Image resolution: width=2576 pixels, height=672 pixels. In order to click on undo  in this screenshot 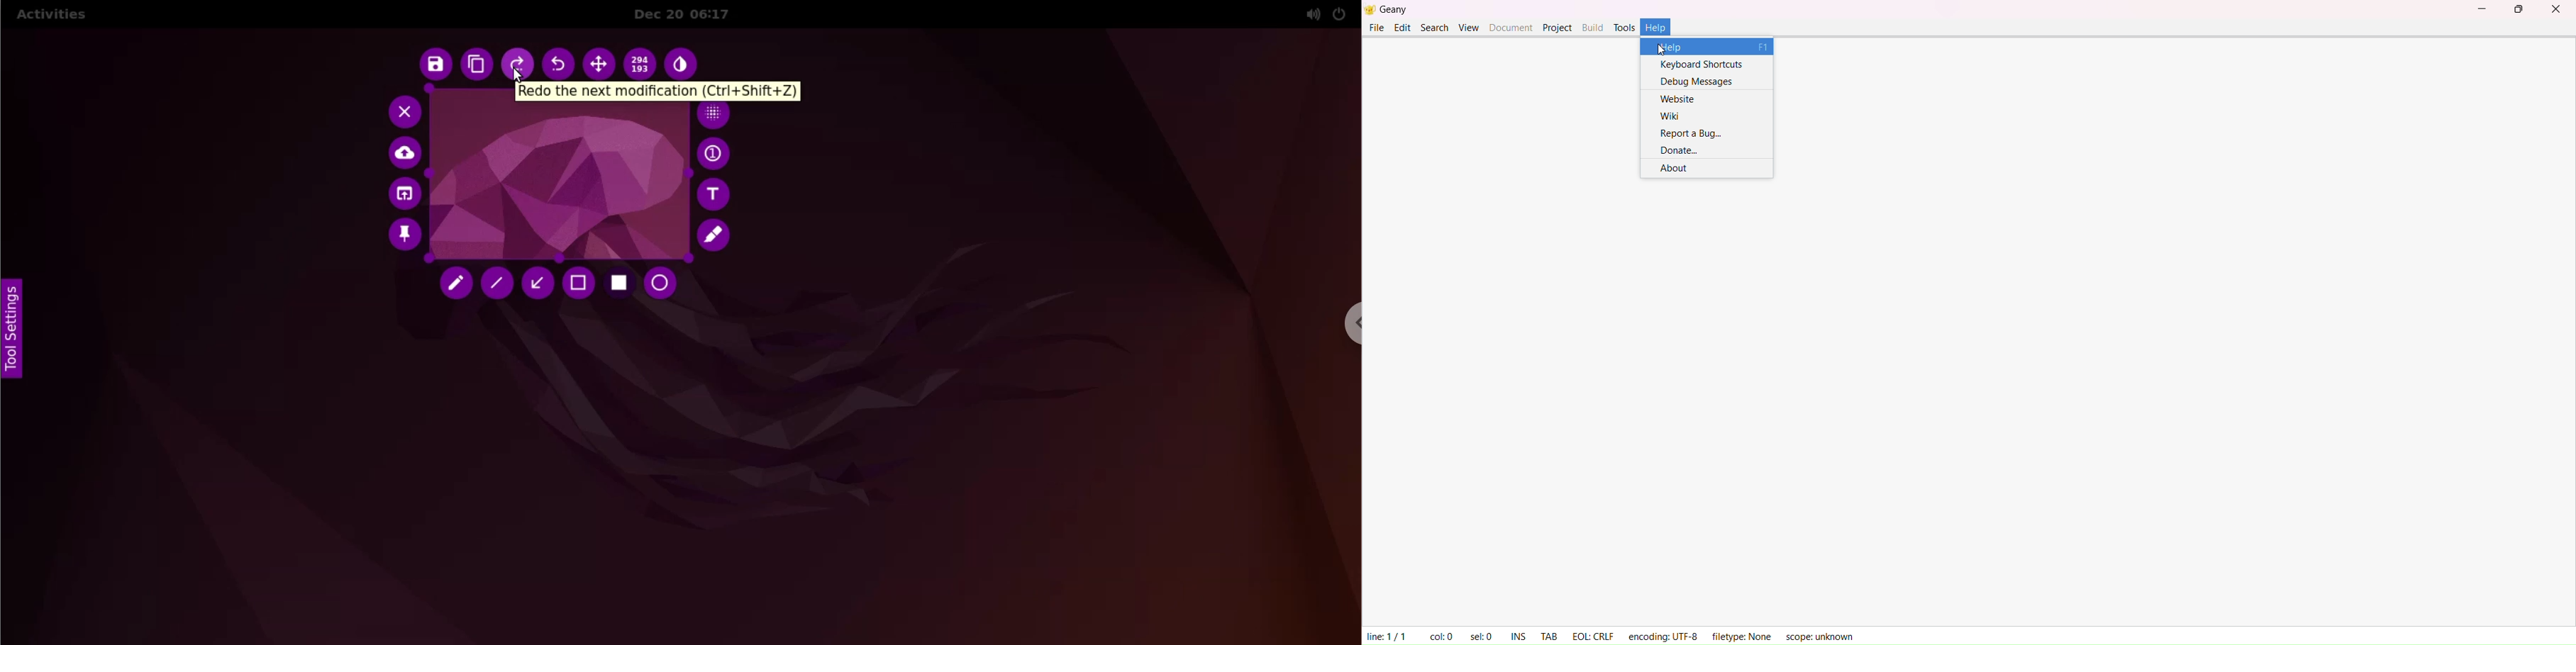, I will do `click(560, 64)`.